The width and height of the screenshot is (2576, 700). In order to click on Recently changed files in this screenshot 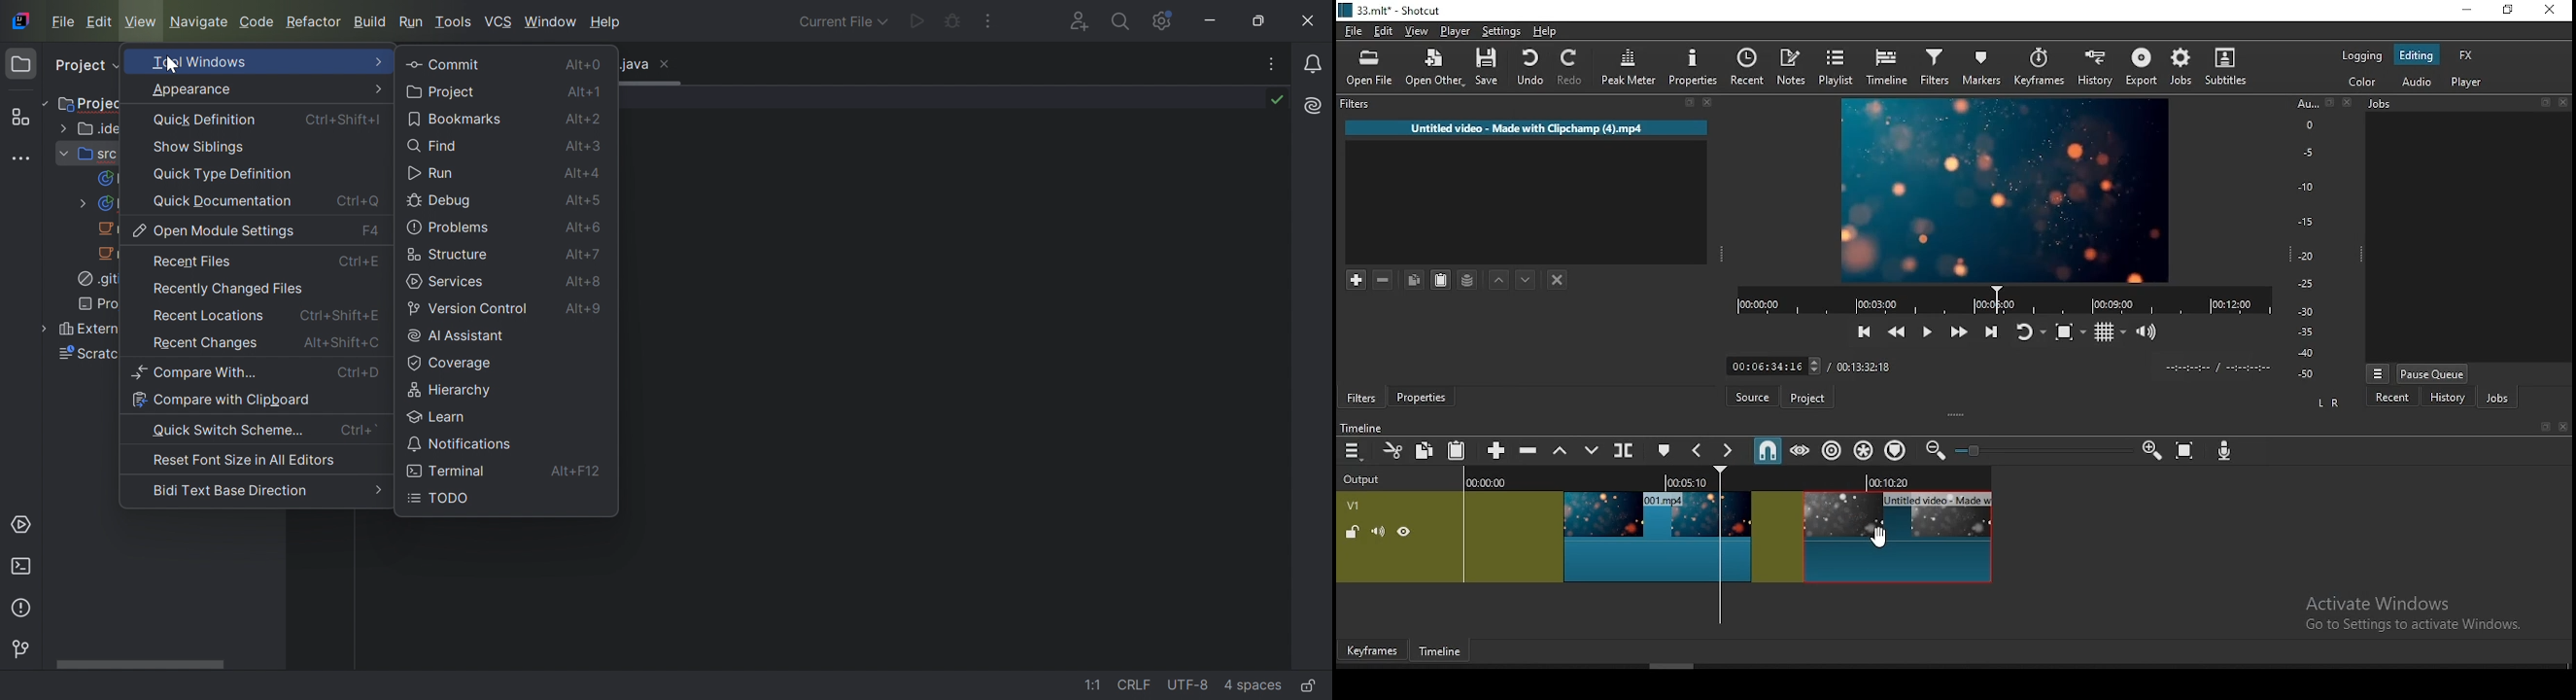, I will do `click(228, 291)`.